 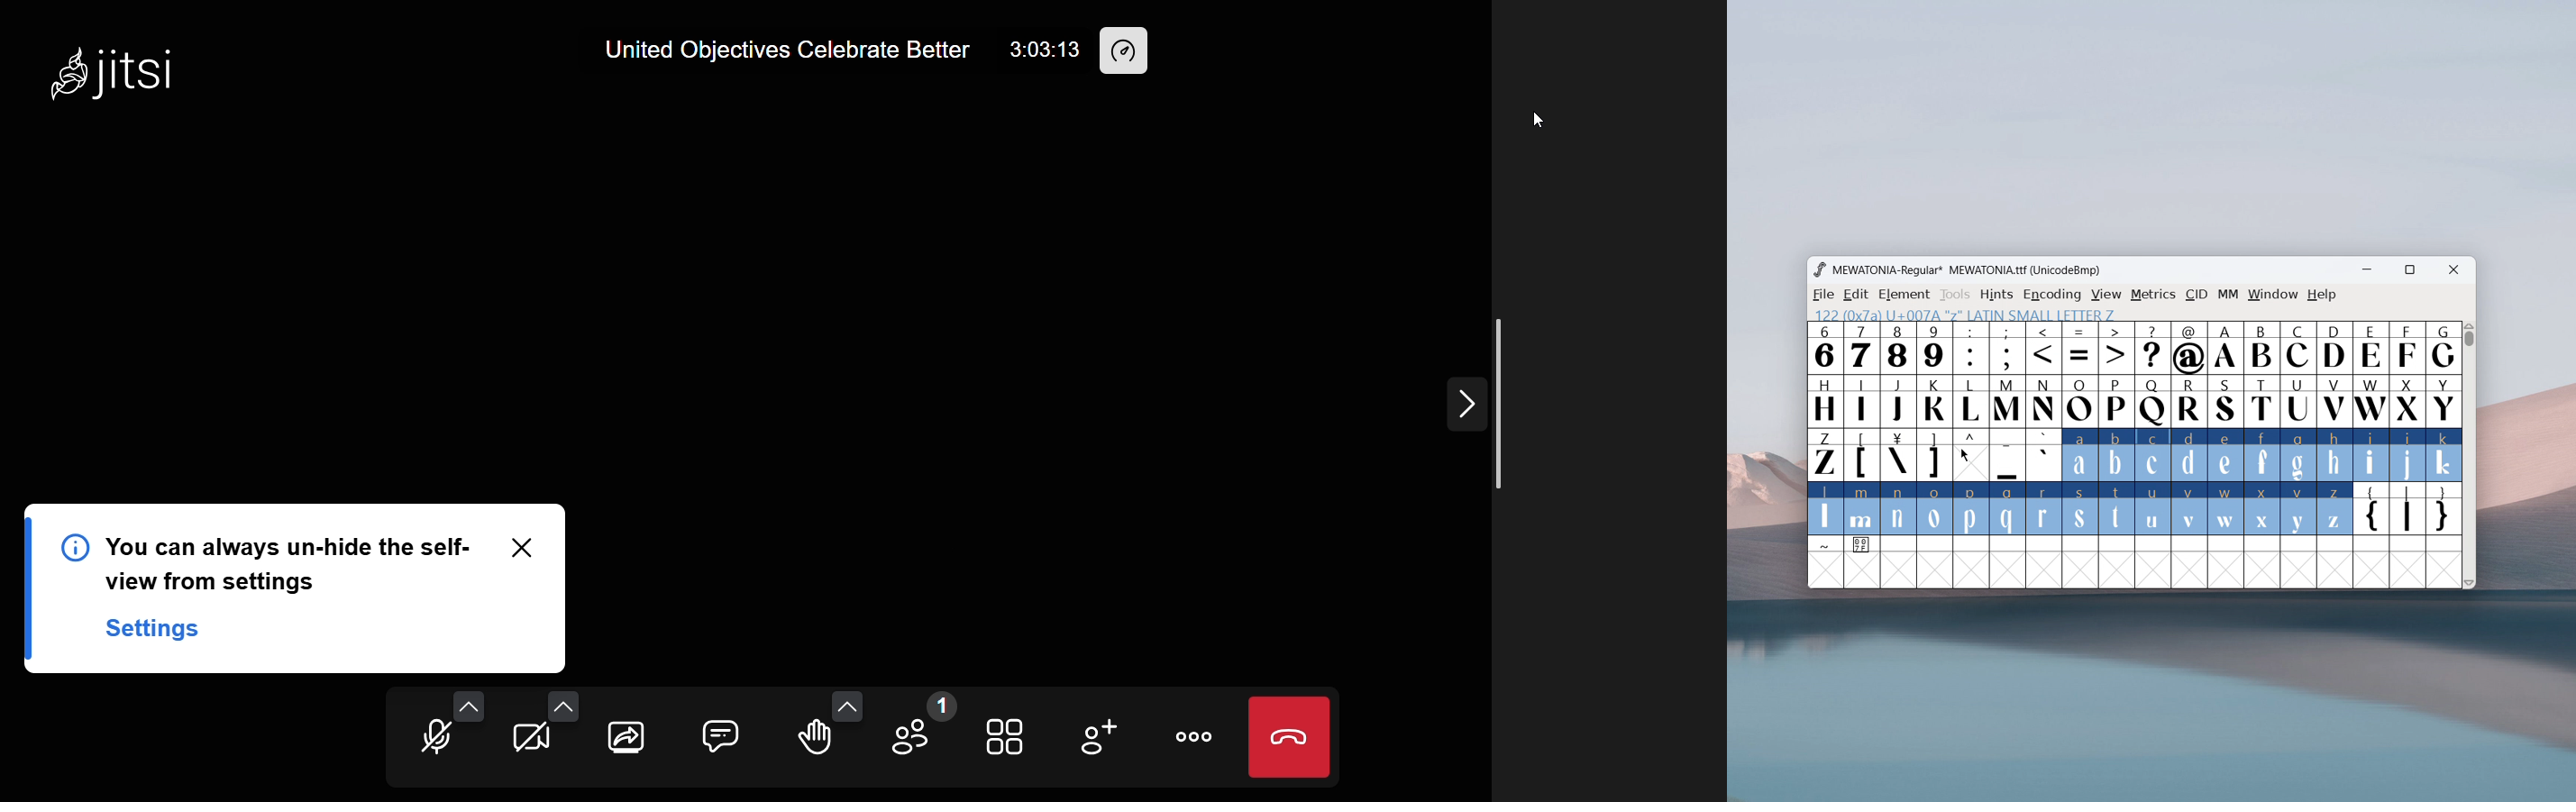 What do you see at coordinates (1126, 51) in the screenshot?
I see `performance setting` at bounding box center [1126, 51].